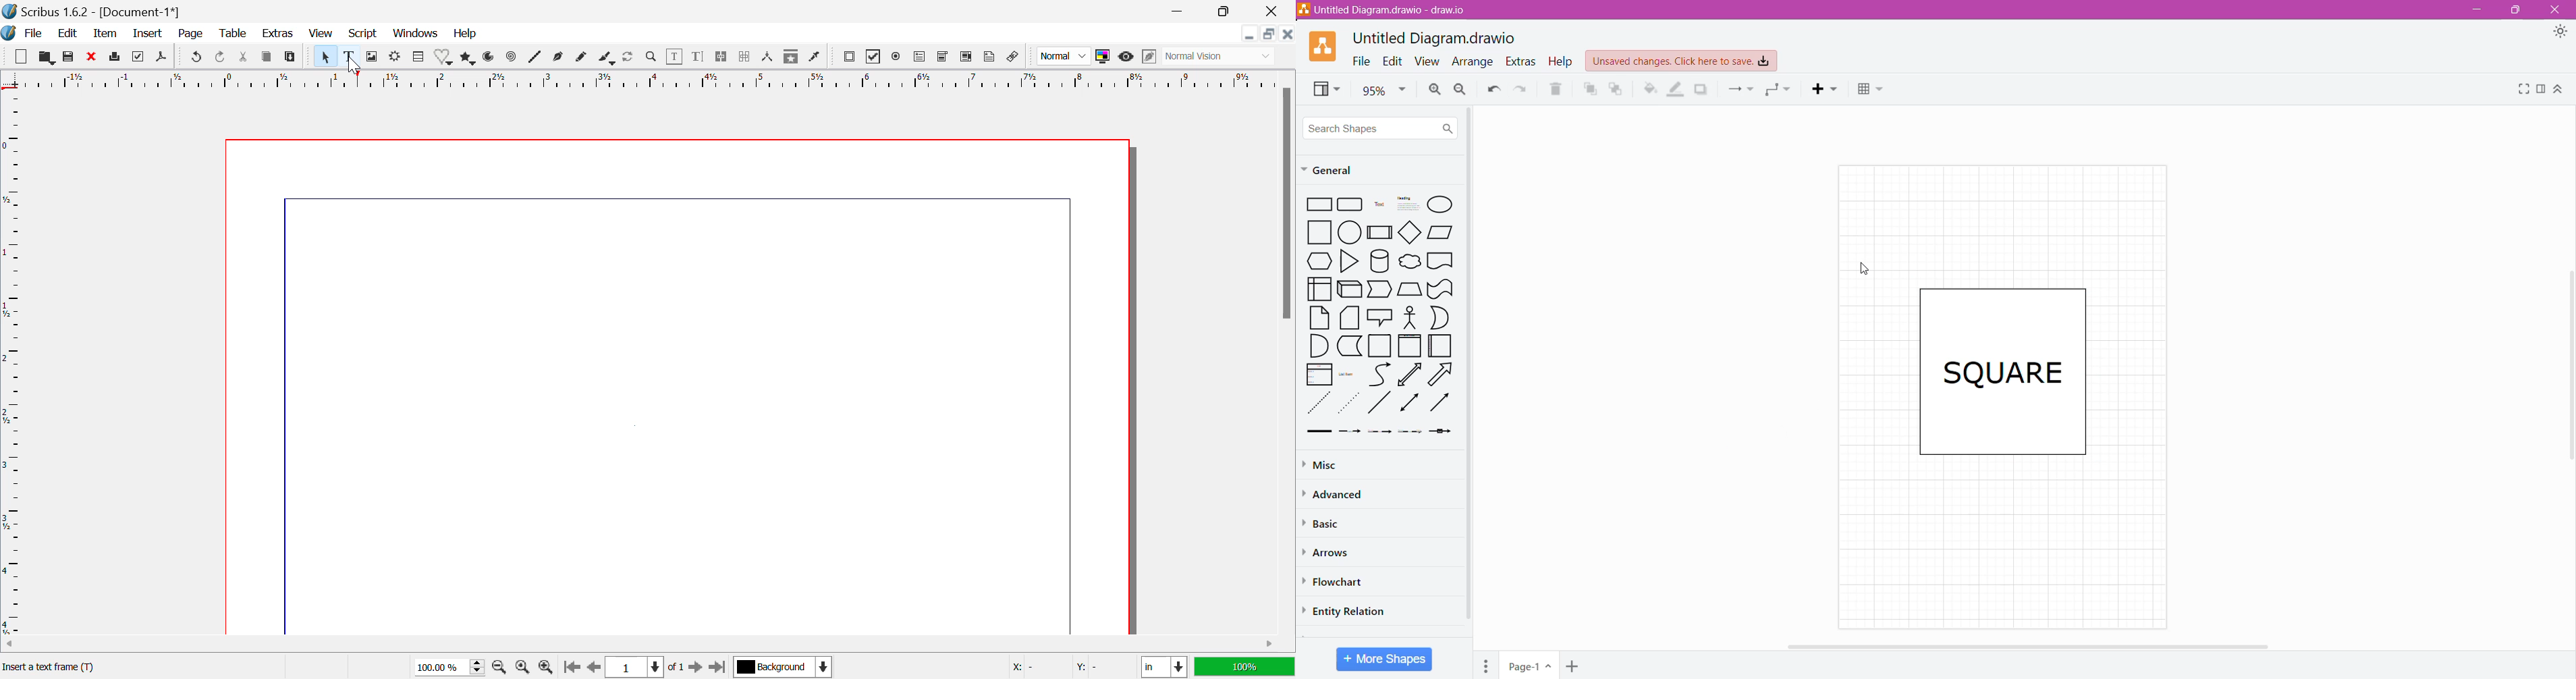  What do you see at coordinates (645, 666) in the screenshot?
I see `Page 1 of 1` at bounding box center [645, 666].